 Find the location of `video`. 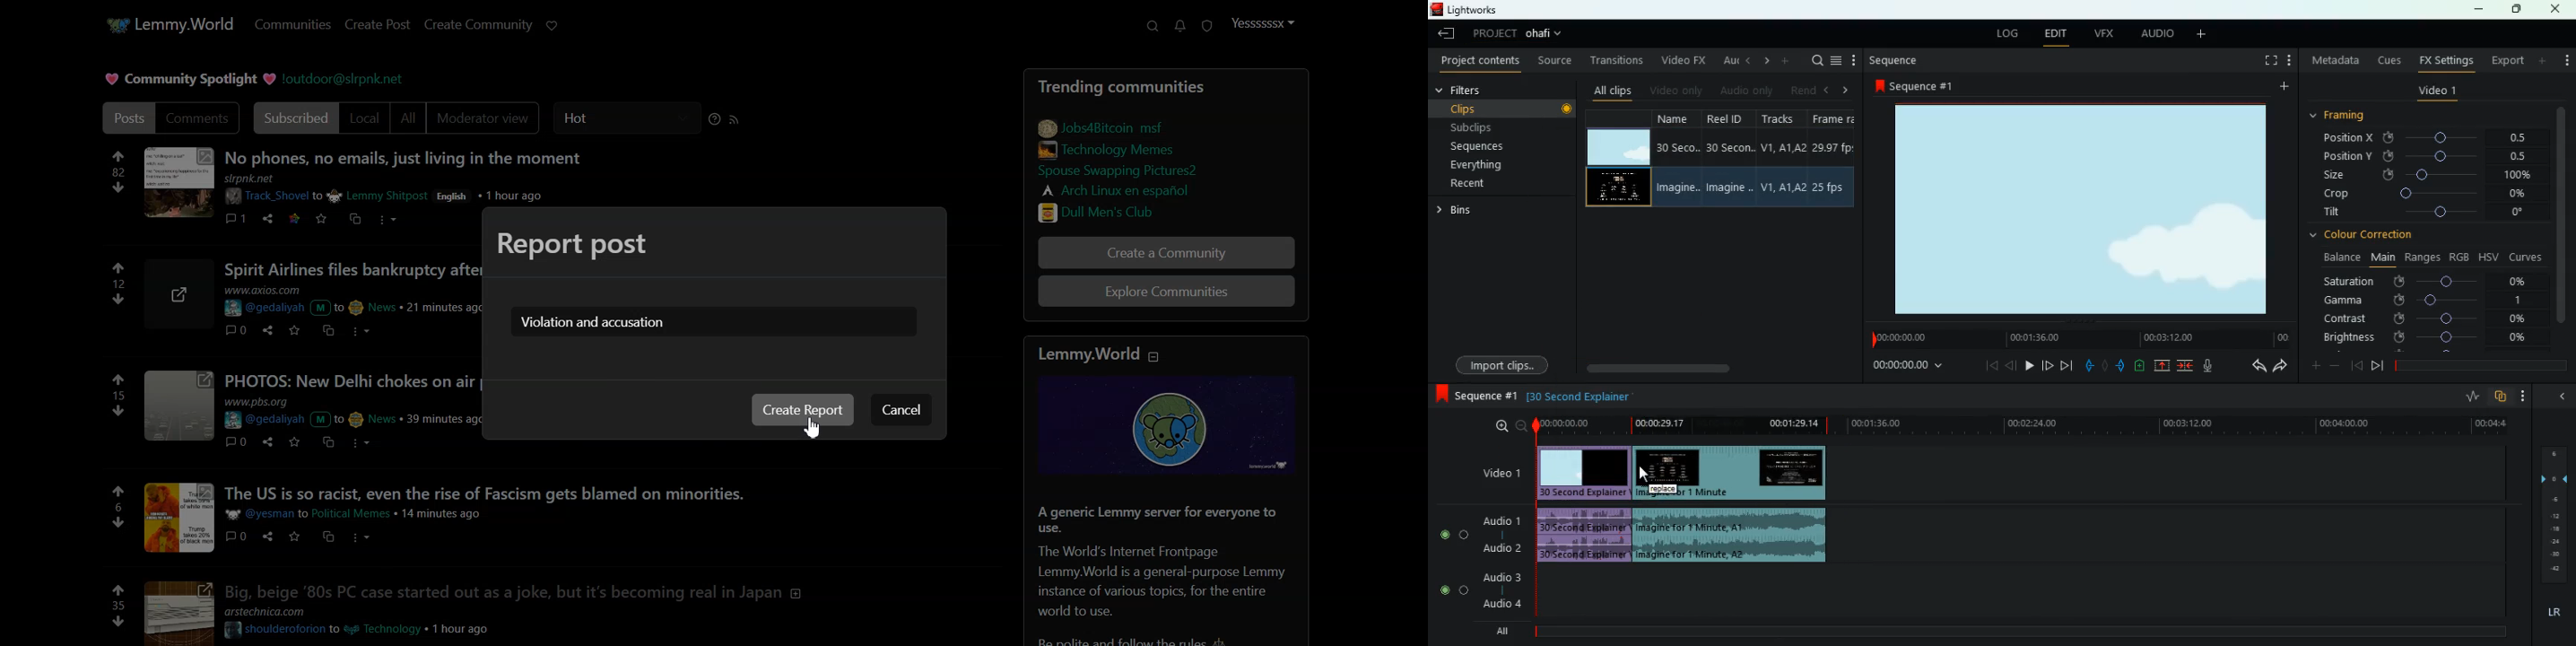

video is located at coordinates (1616, 189).